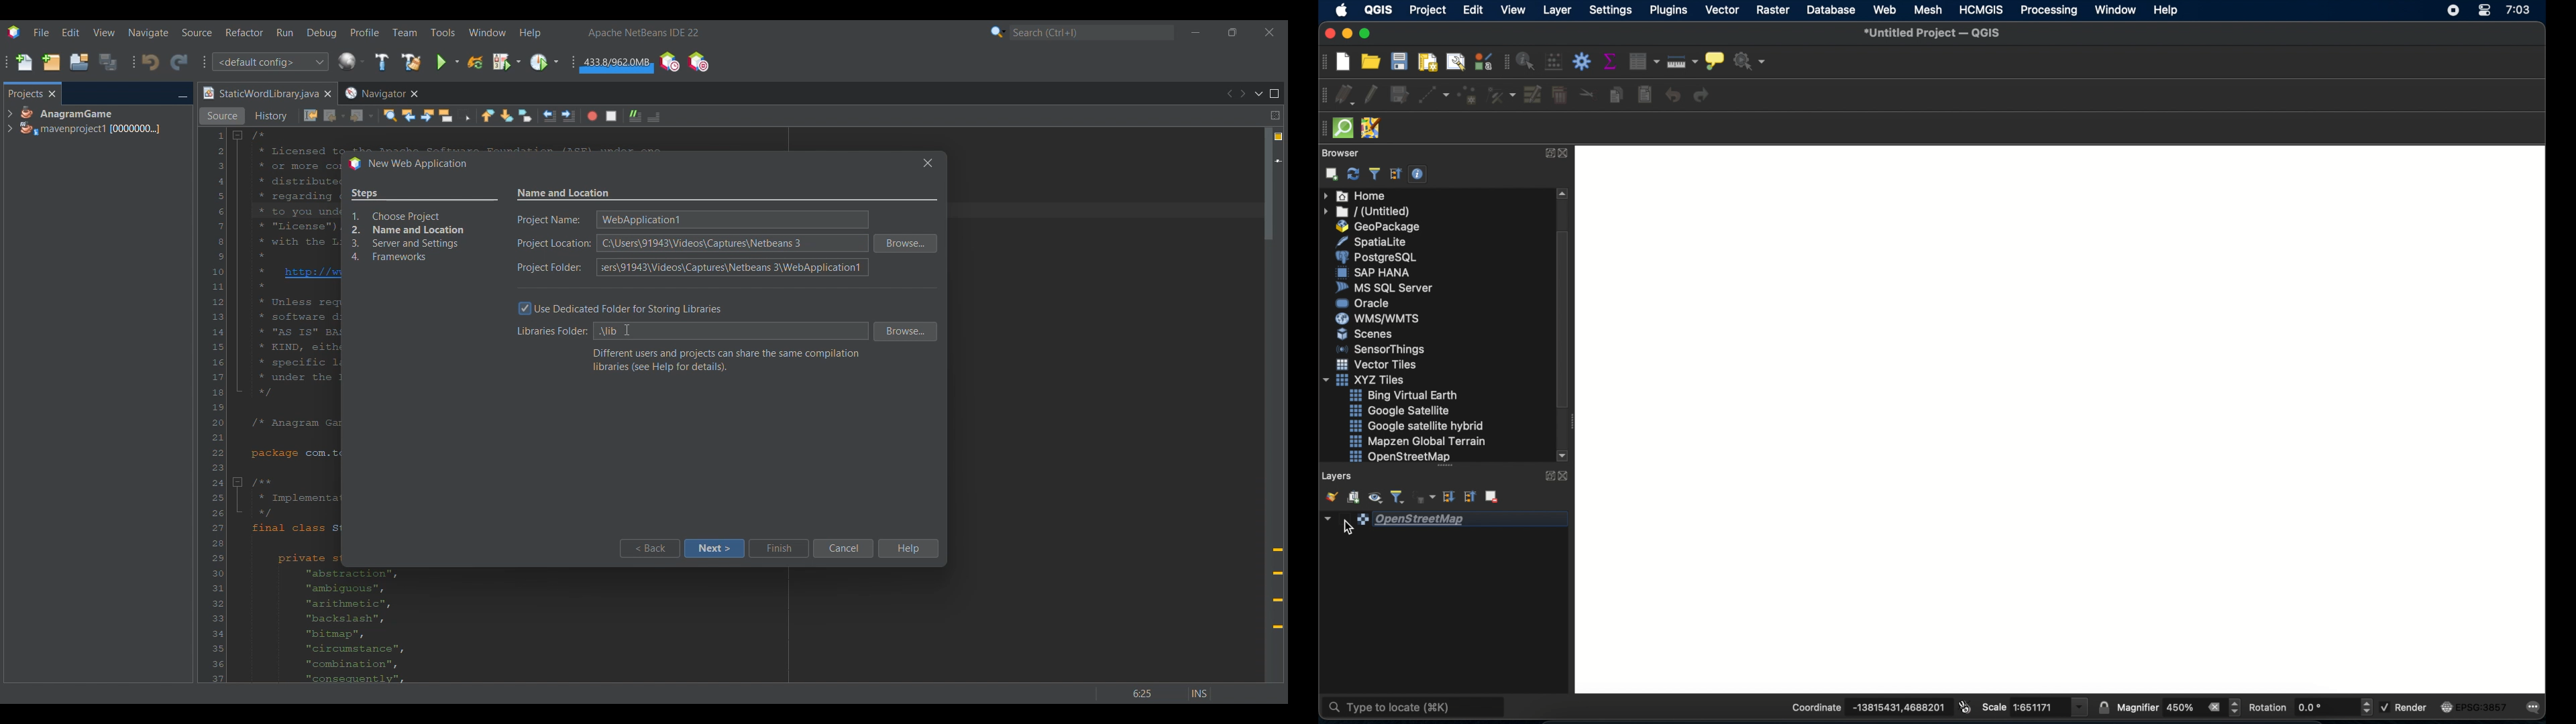  I want to click on Window title changed, so click(407, 164).